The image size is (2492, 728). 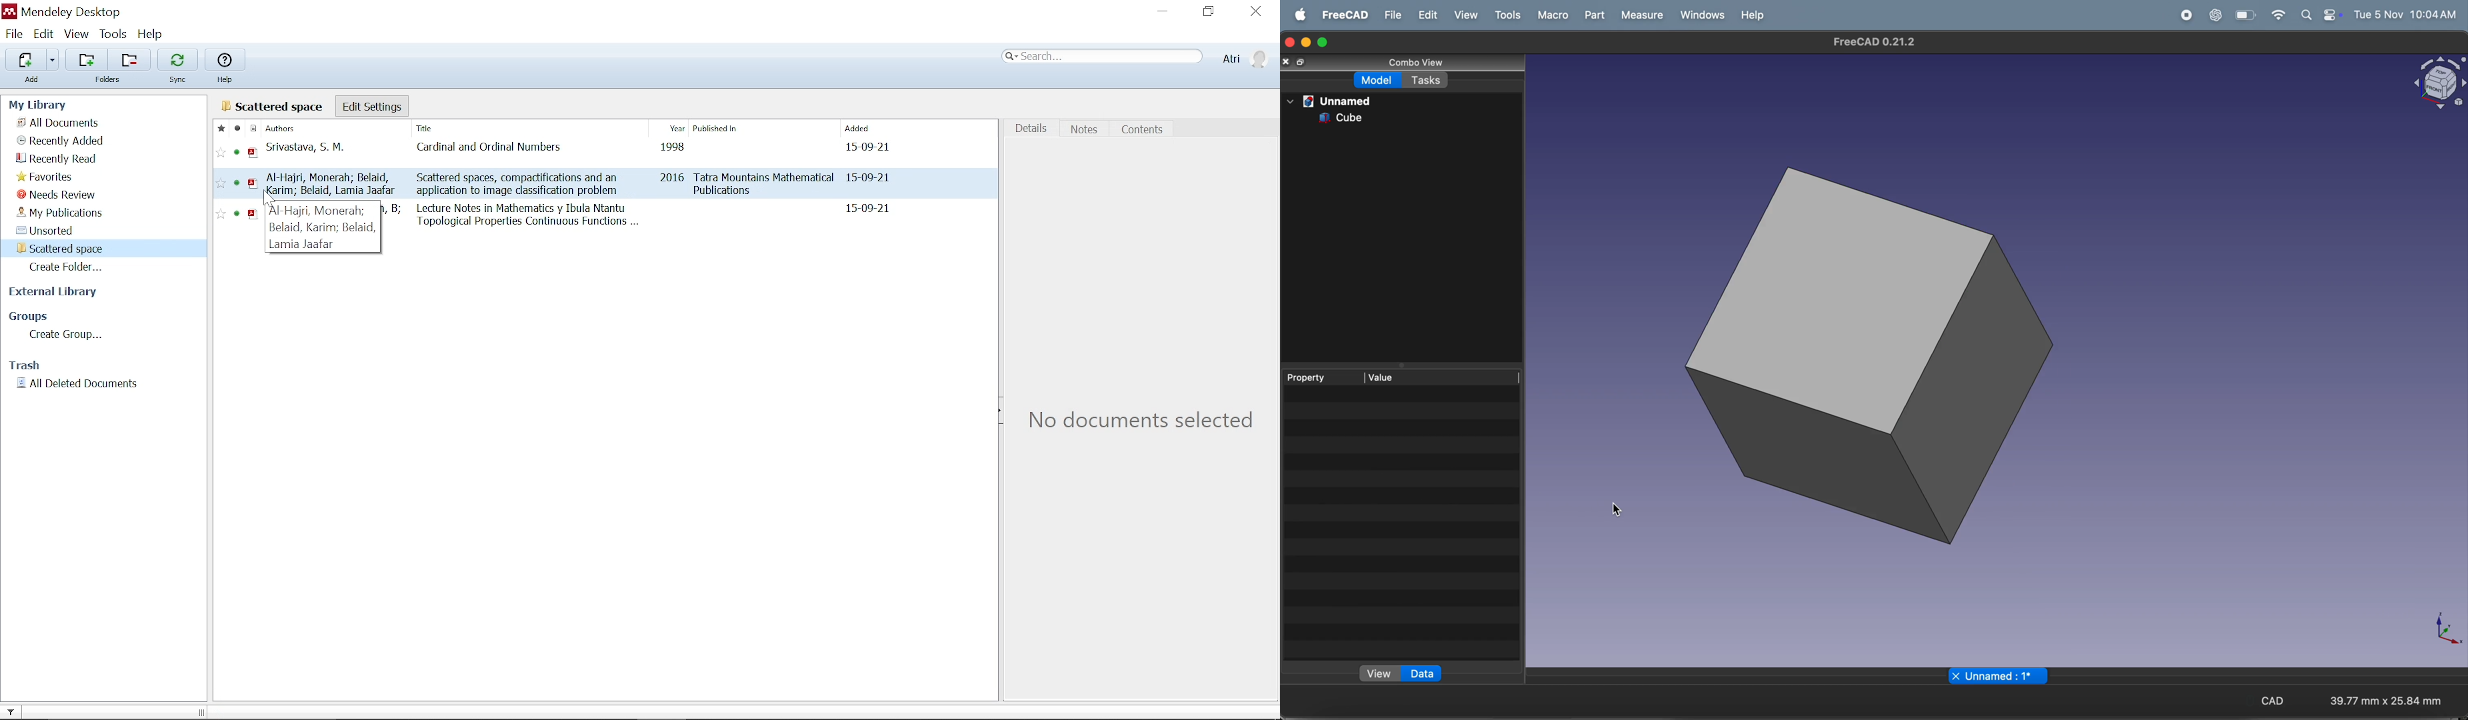 I want to click on change sidebar width, so click(x=200, y=712).